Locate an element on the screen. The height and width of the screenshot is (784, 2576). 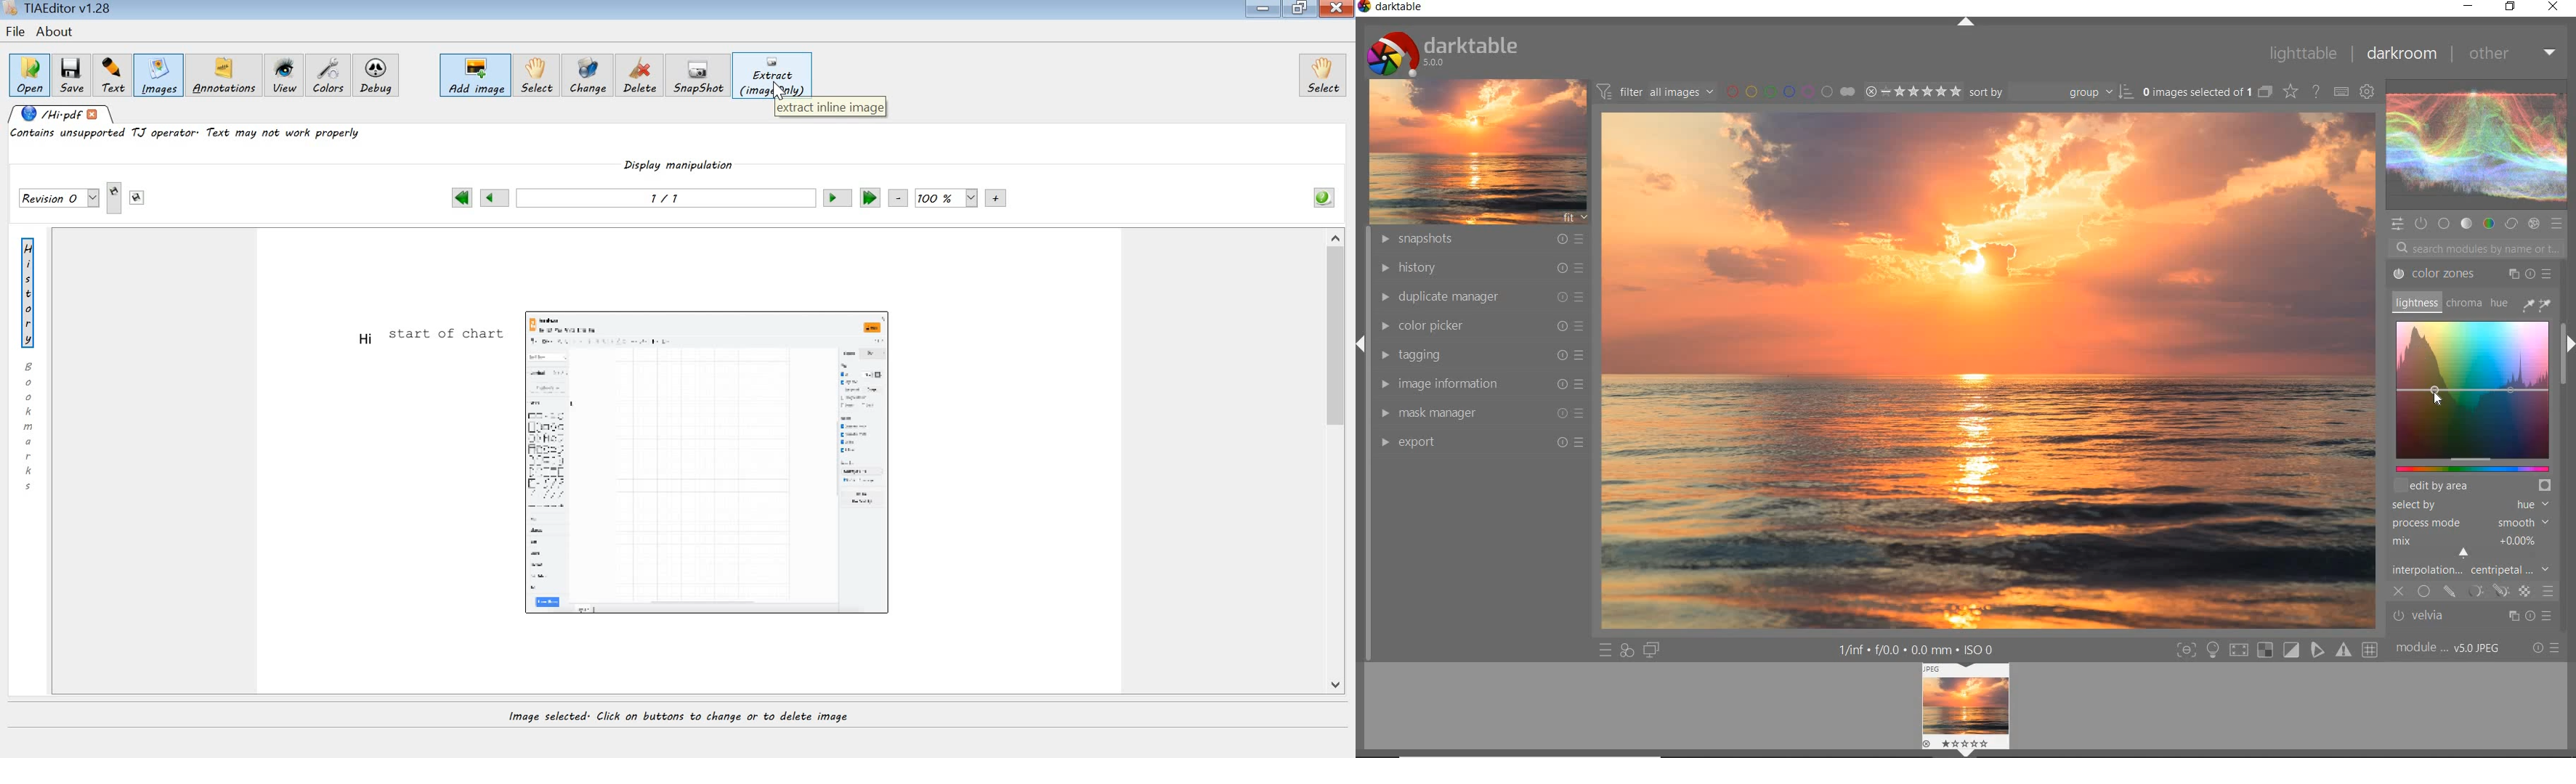
TONE  is located at coordinates (2466, 224).